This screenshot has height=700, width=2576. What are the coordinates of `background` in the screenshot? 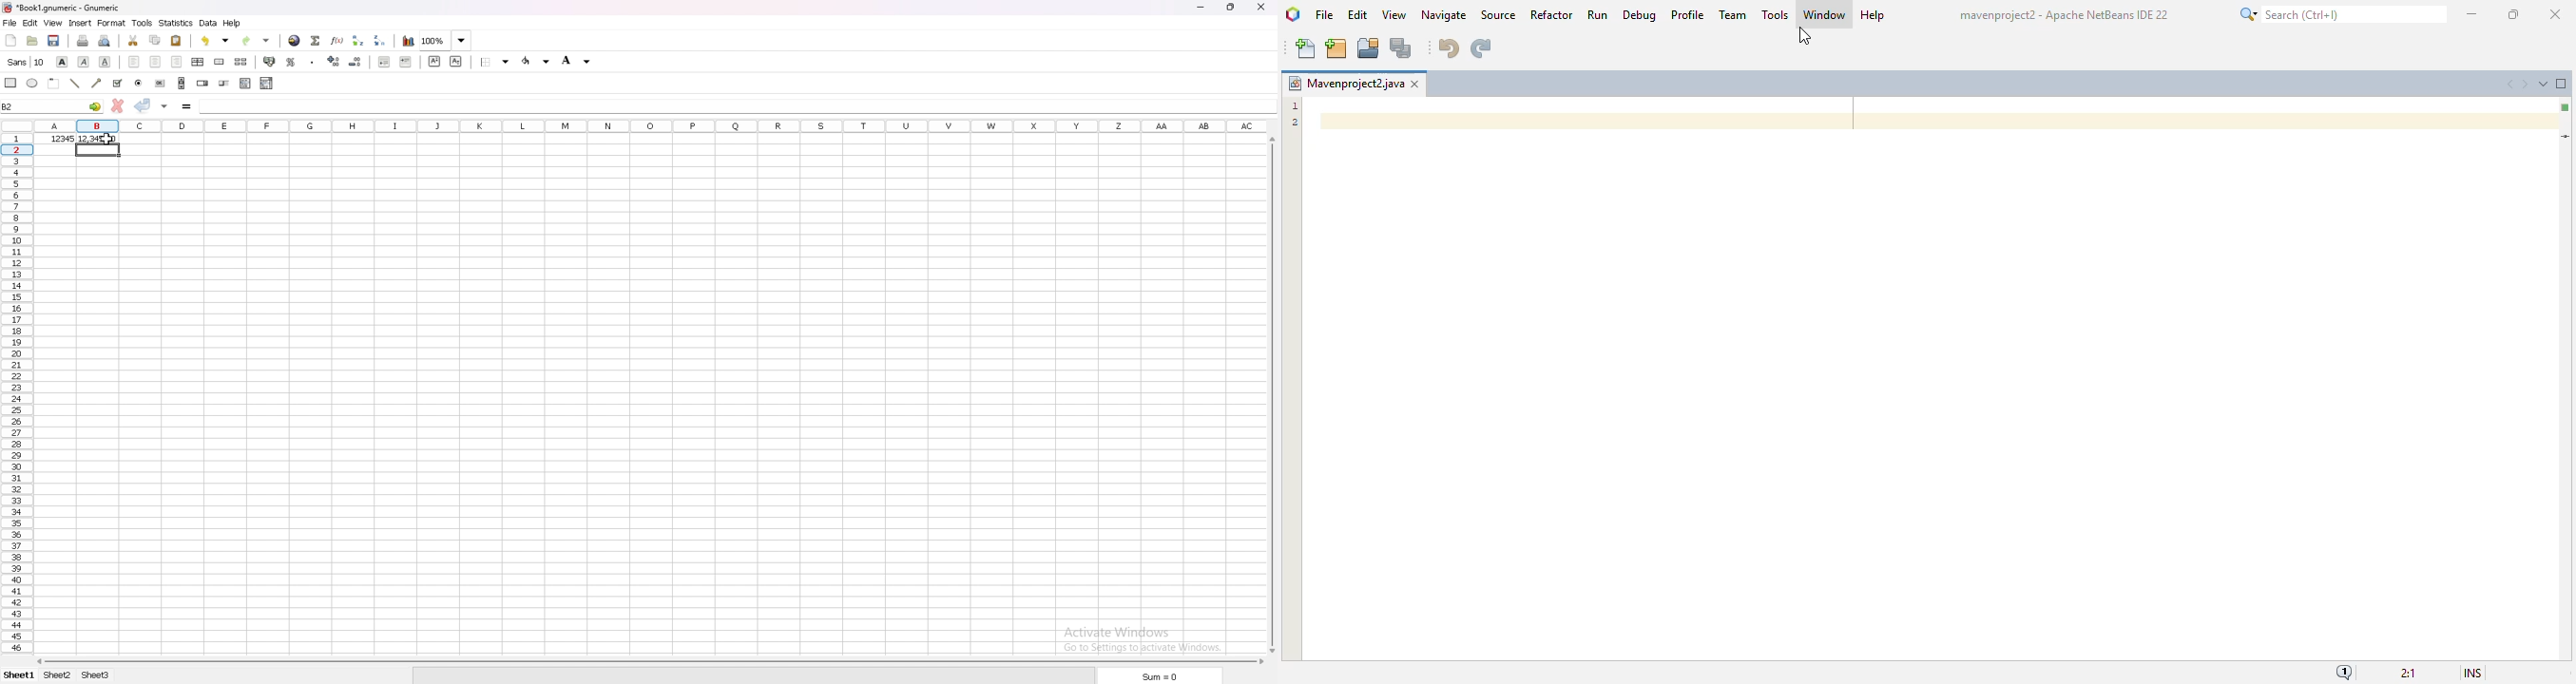 It's located at (578, 60).